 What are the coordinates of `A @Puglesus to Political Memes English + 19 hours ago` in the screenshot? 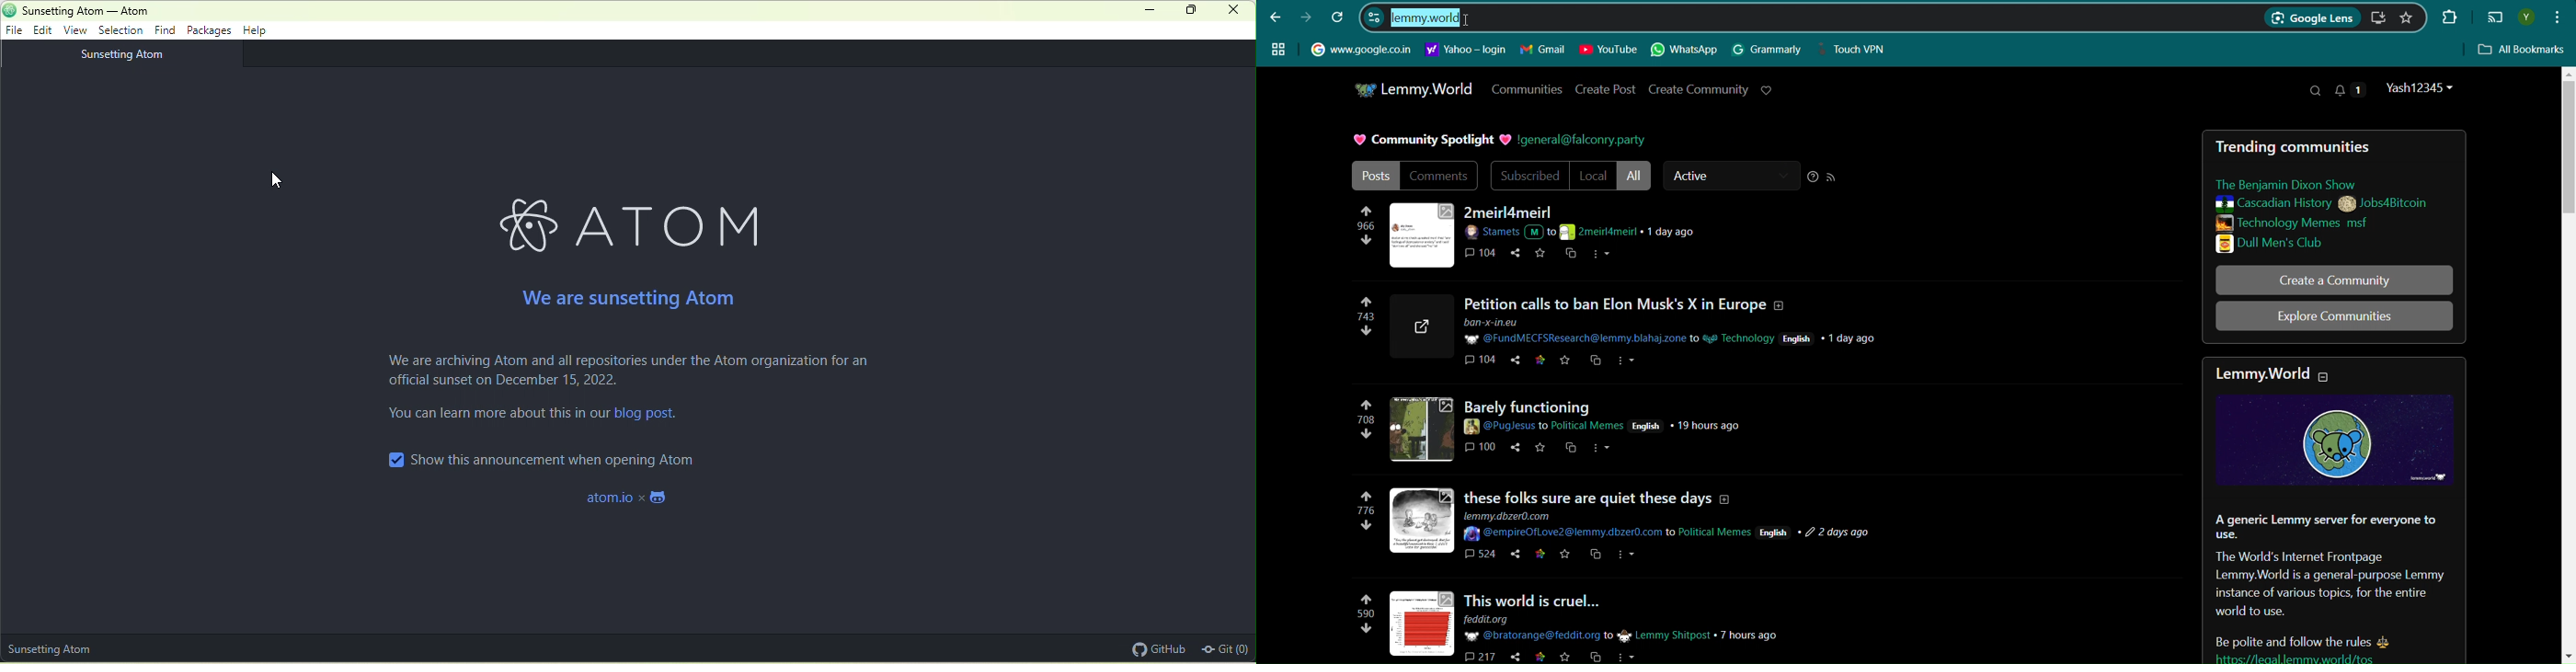 It's located at (1604, 425).